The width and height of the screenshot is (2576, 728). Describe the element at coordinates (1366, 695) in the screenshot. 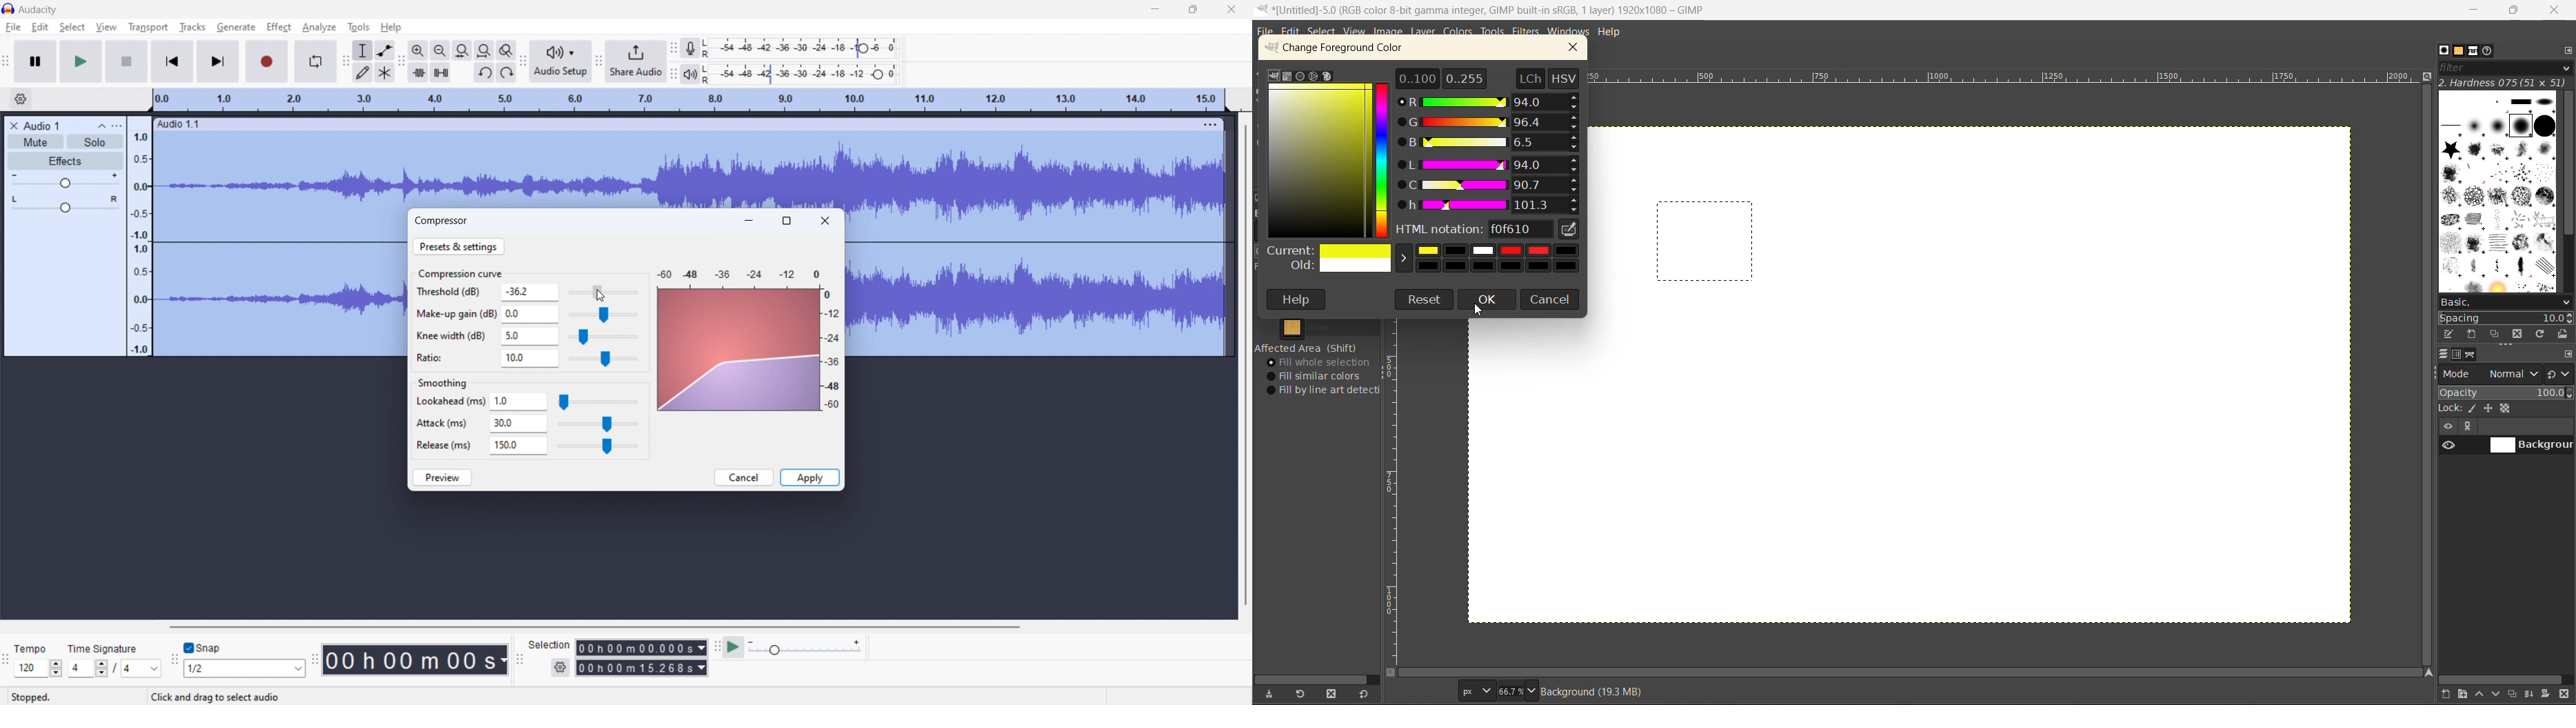

I see `reset to default values` at that location.